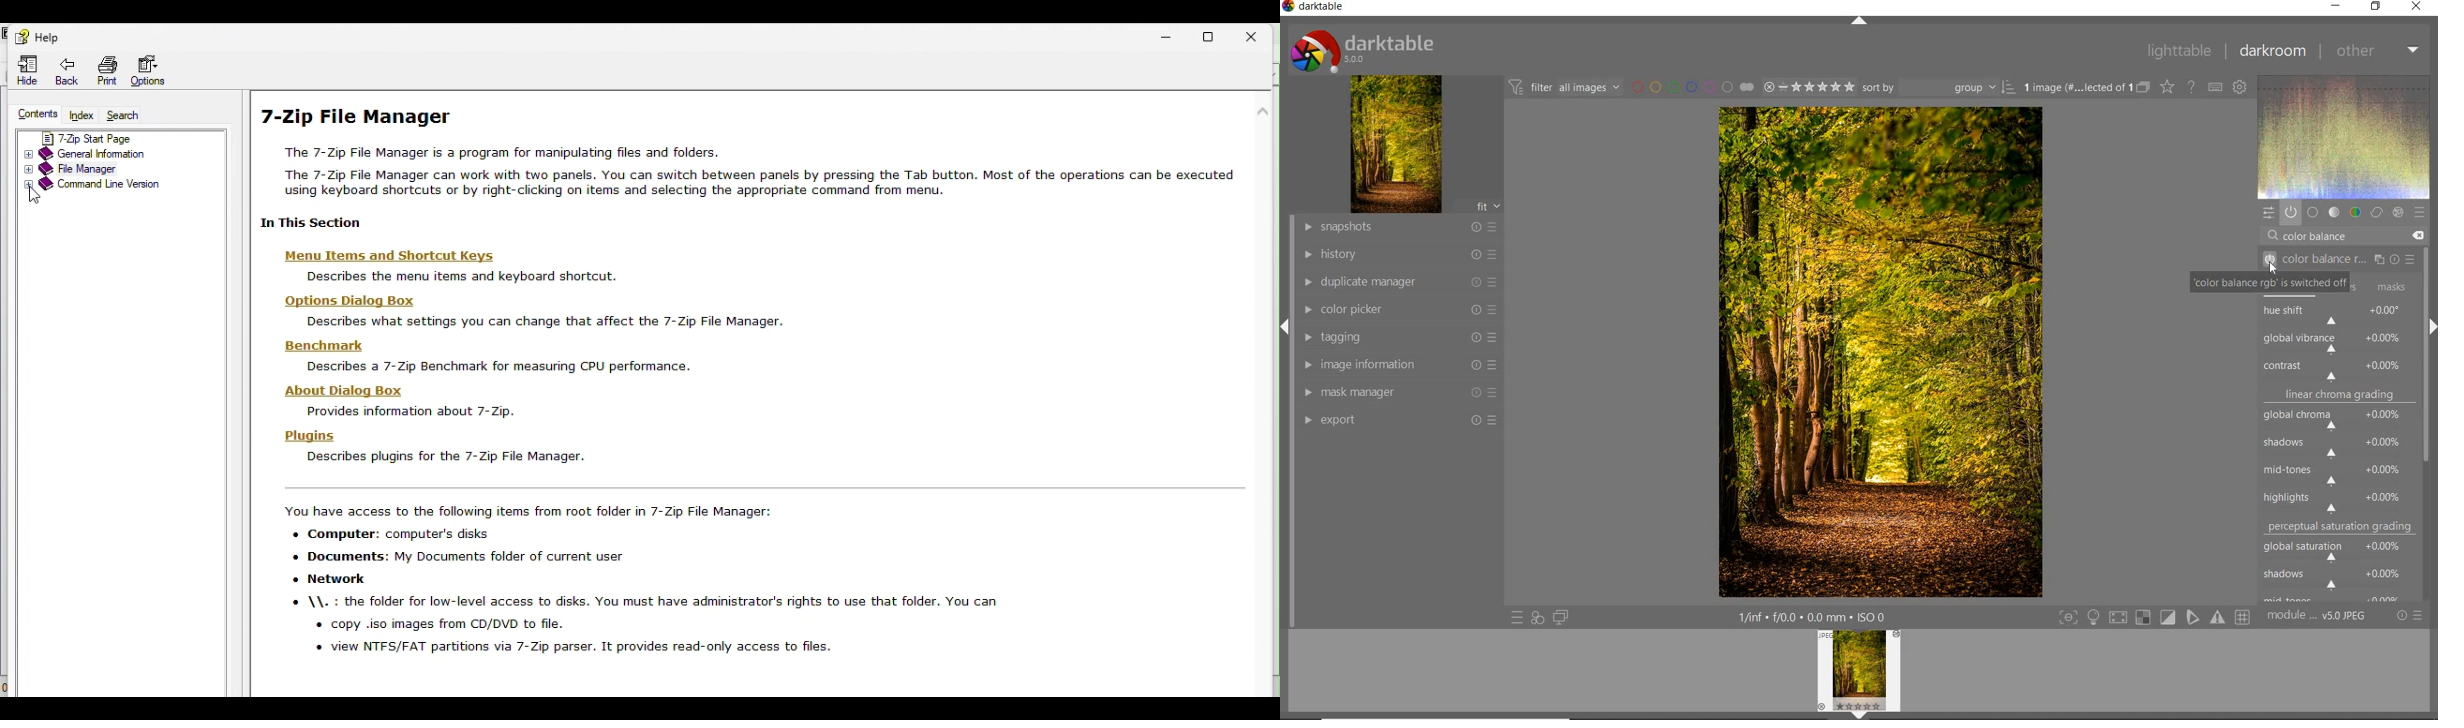 The height and width of the screenshot is (728, 2464). Describe the element at coordinates (2339, 397) in the screenshot. I see `linear chroma grading` at that location.